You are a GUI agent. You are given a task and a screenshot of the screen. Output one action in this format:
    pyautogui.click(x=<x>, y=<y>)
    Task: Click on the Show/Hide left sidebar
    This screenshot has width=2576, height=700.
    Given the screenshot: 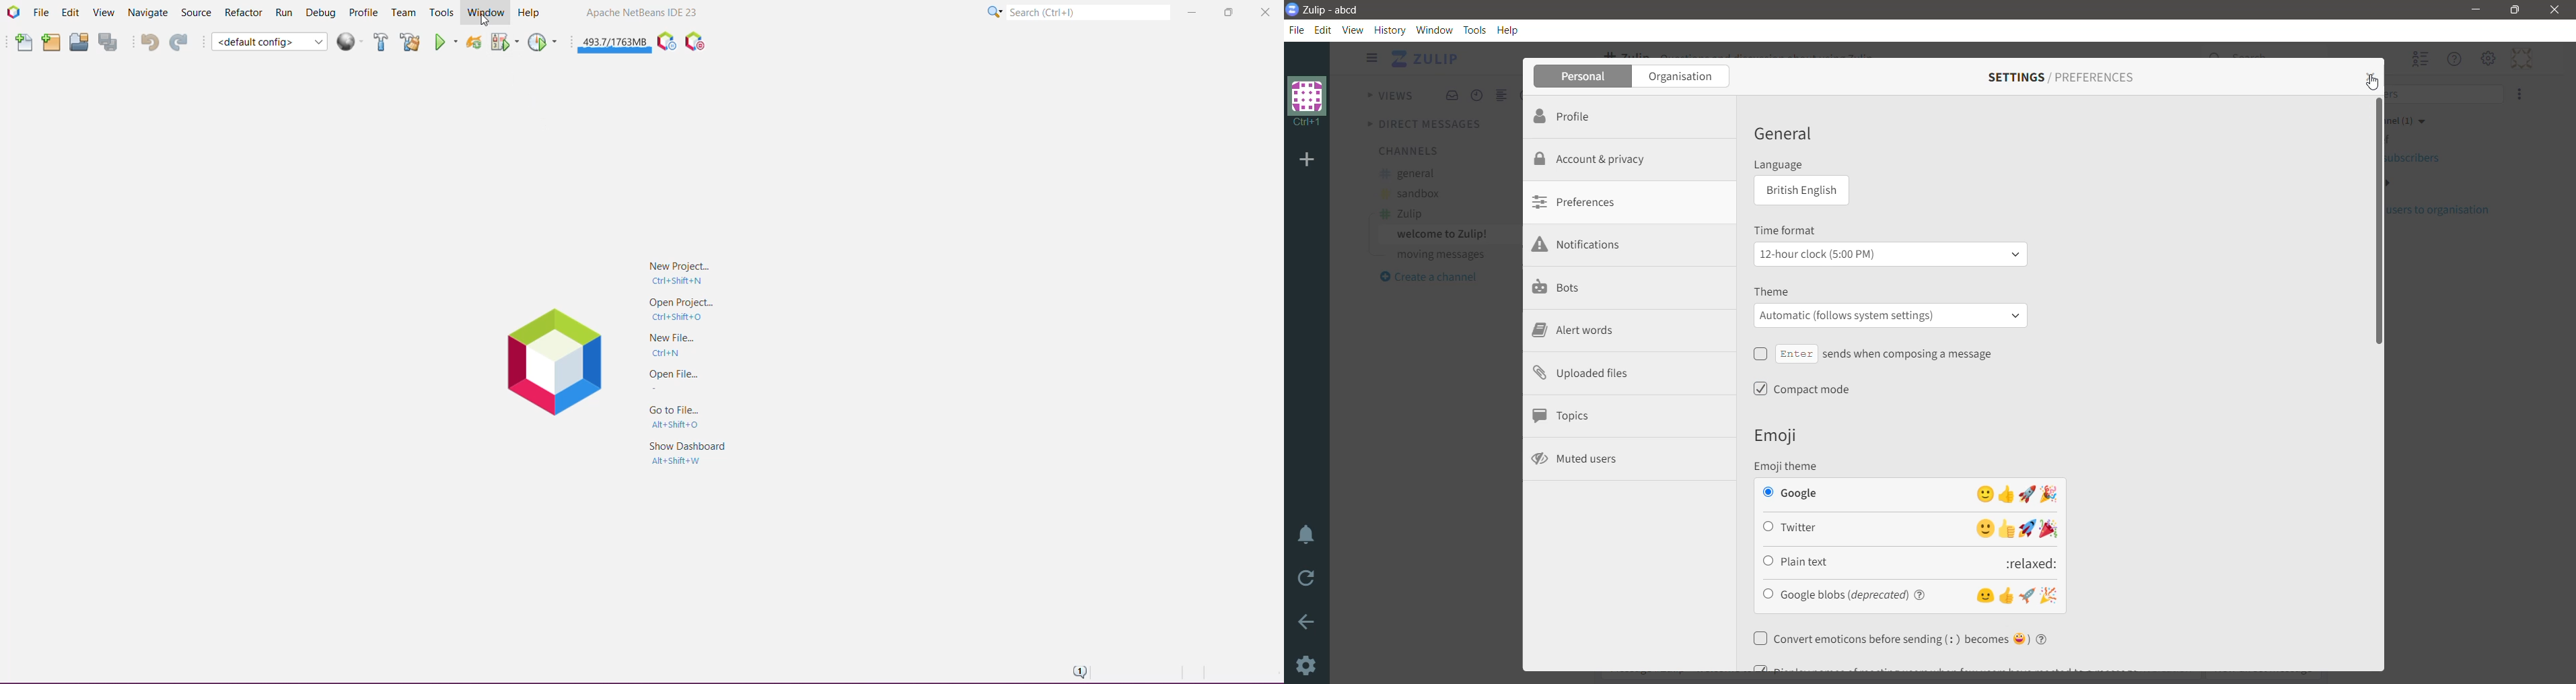 What is the action you would take?
    pyautogui.click(x=1371, y=58)
    